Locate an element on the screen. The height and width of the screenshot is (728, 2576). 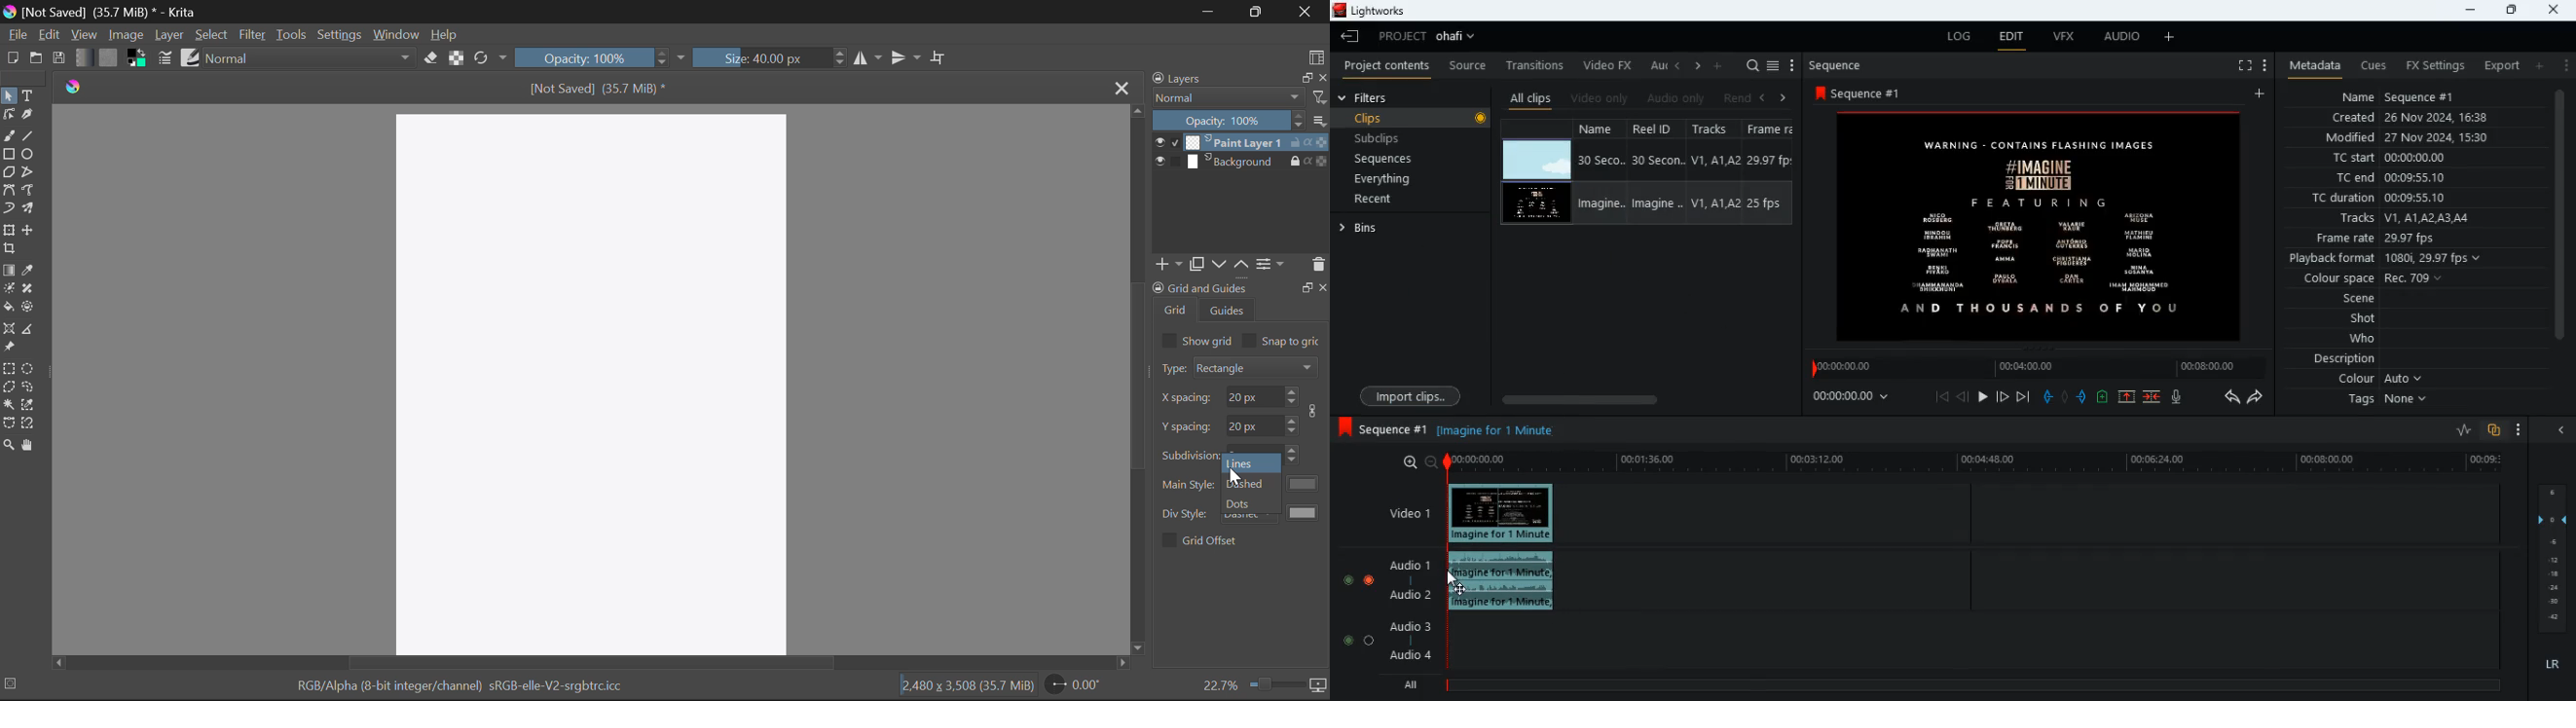
Fill is located at coordinates (8, 308).